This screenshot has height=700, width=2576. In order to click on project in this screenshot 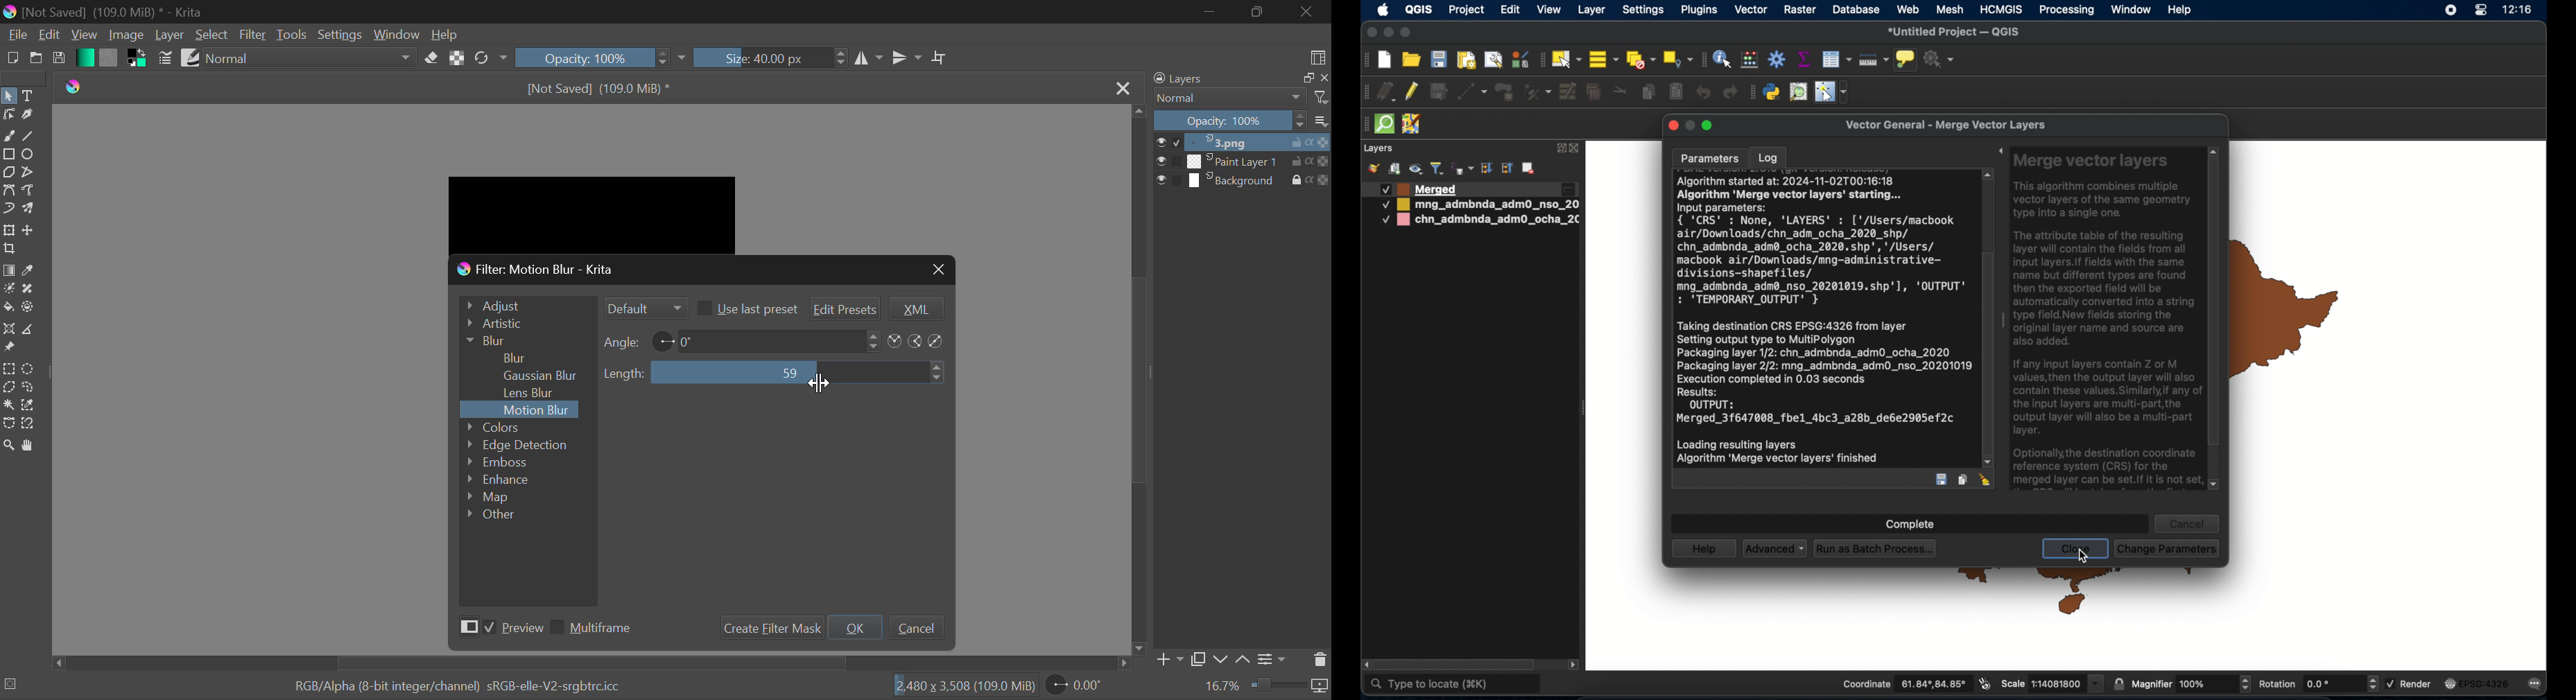, I will do `click(1468, 11)`.